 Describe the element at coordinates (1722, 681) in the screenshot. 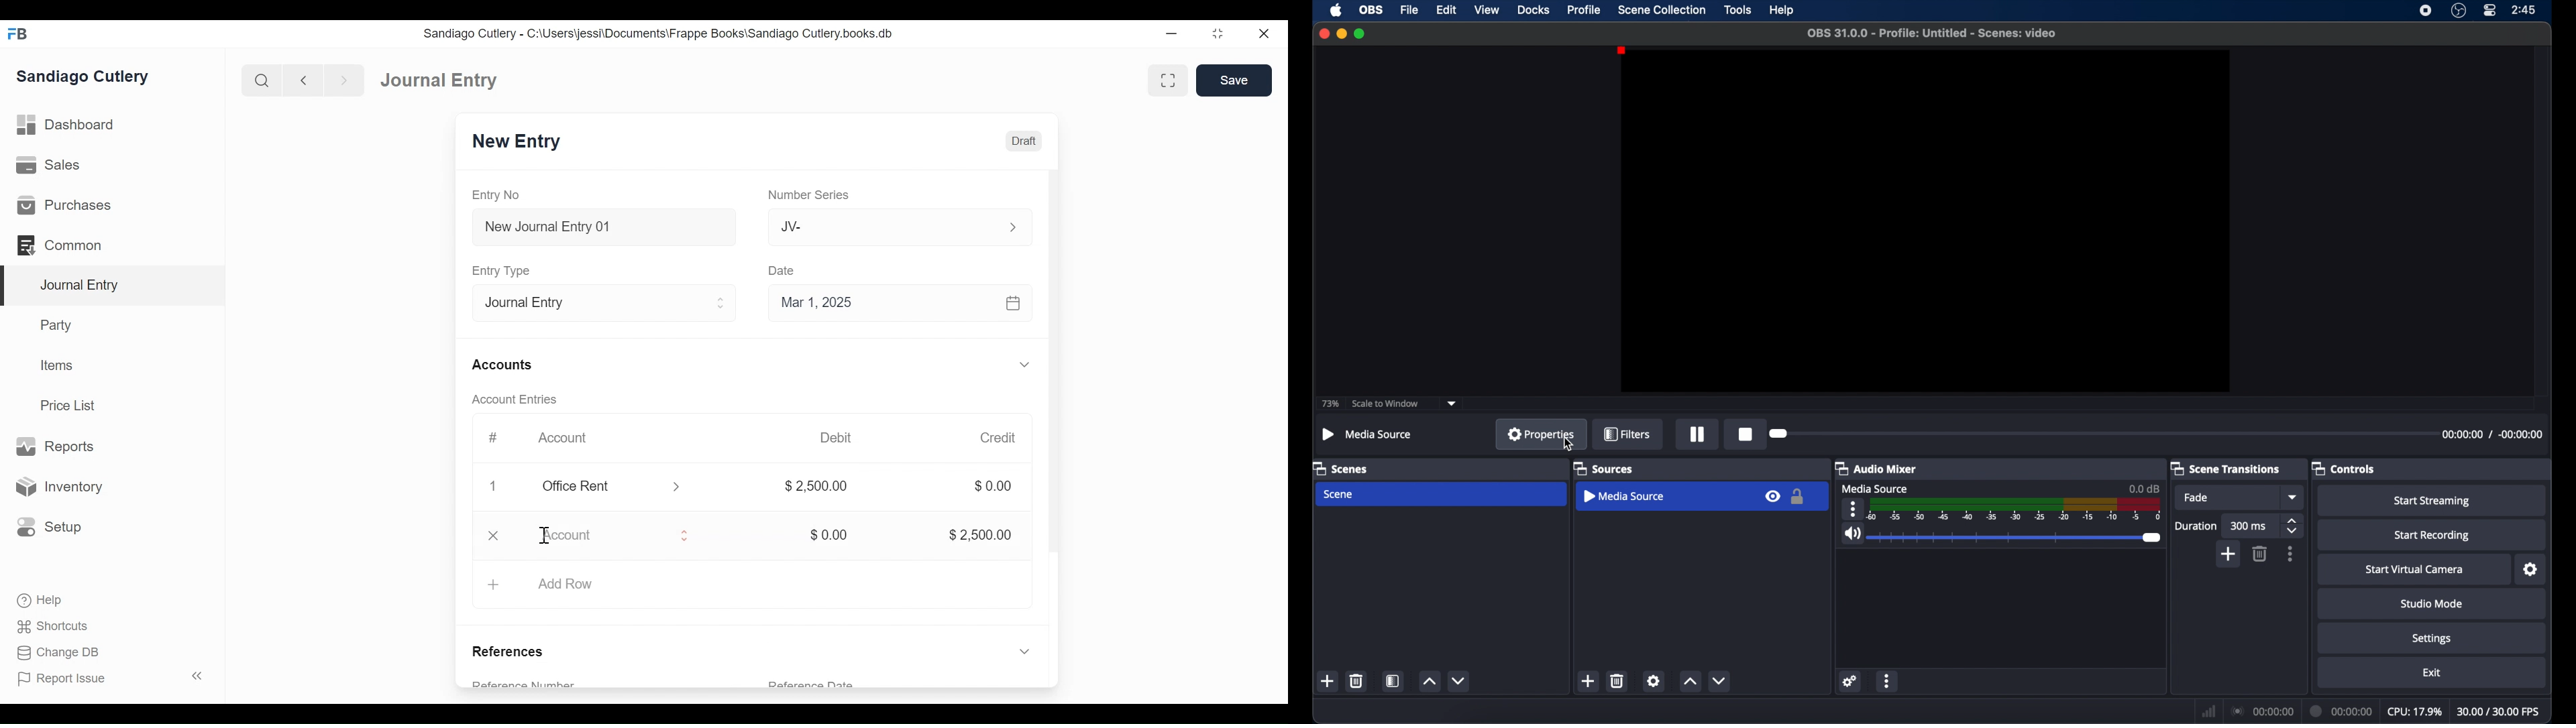

I see `decrement` at that location.